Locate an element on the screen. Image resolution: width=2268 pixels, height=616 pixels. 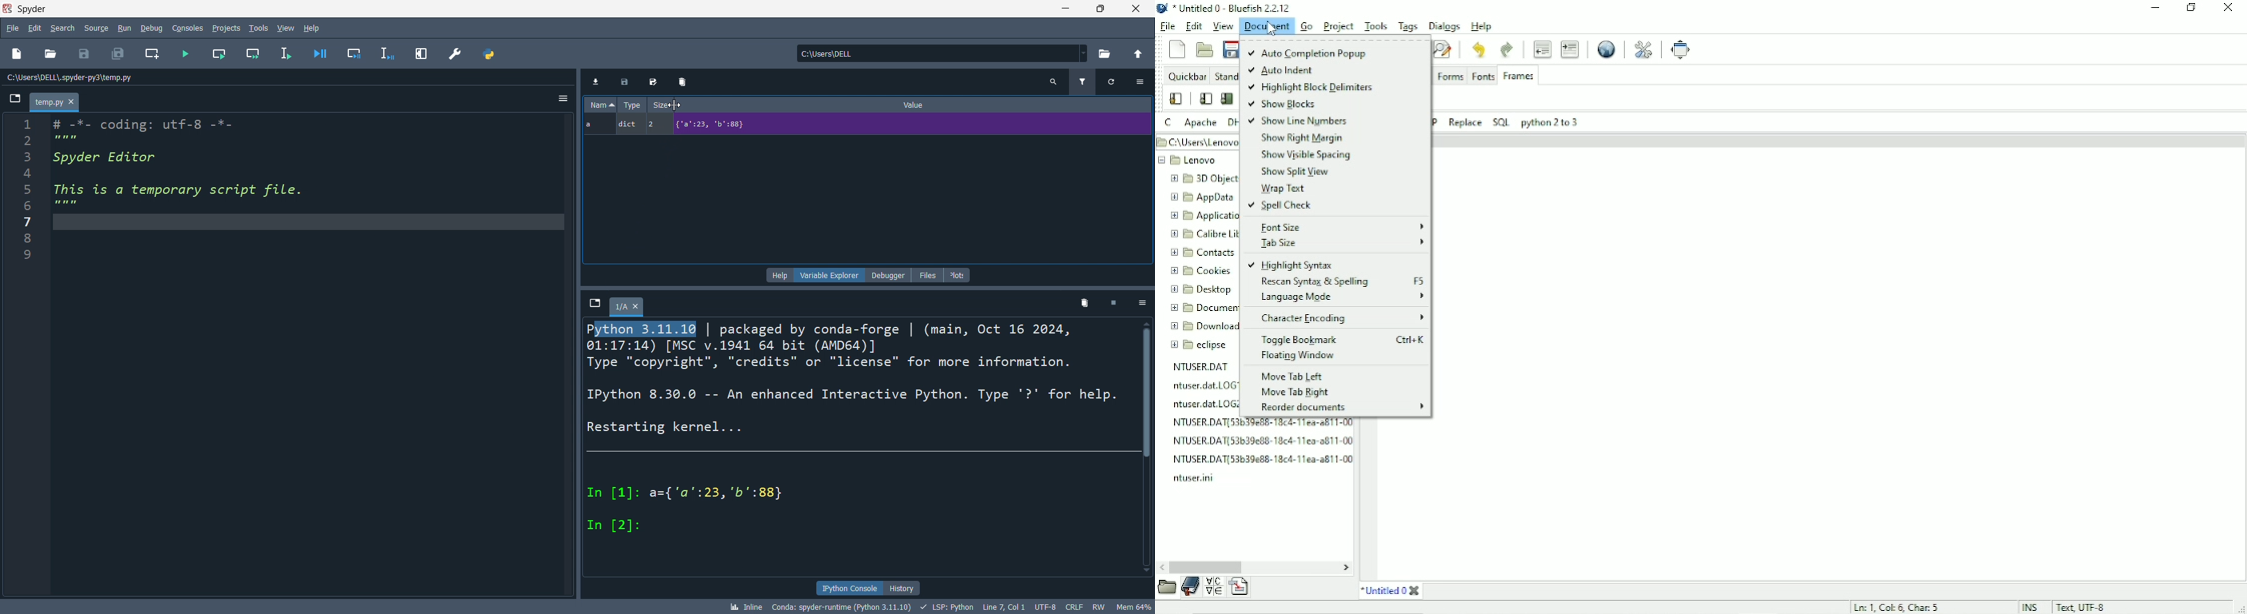
Font size is located at coordinates (1341, 227).